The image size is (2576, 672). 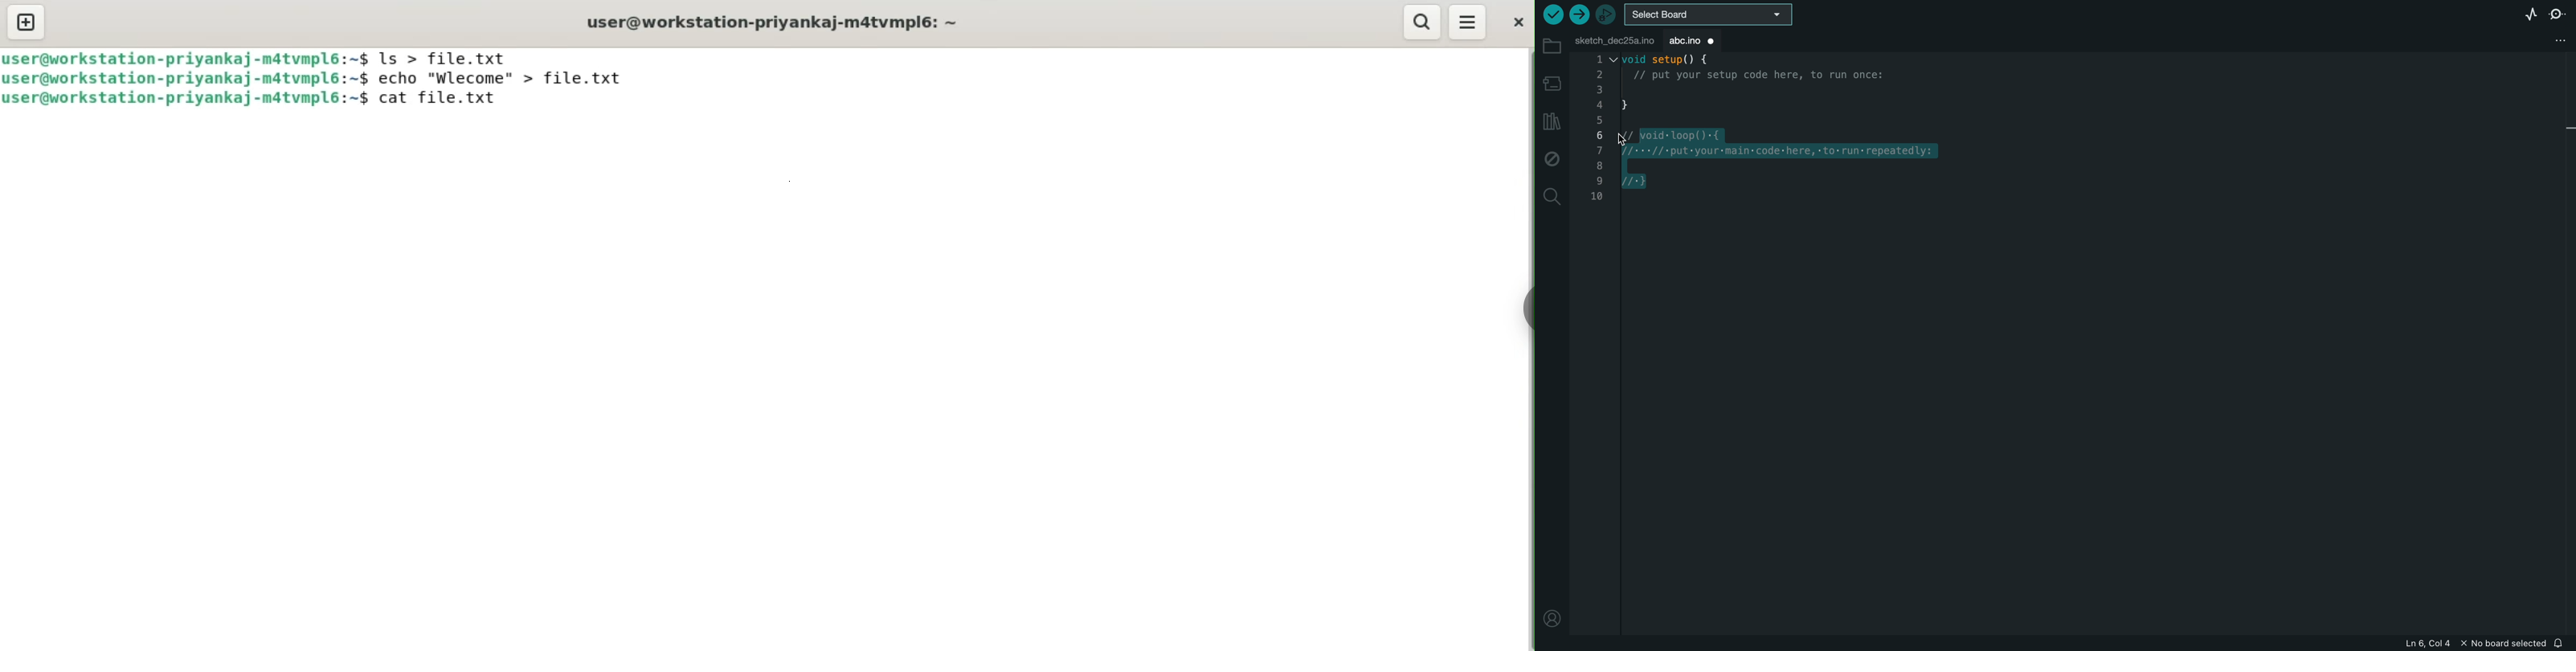 What do you see at coordinates (1551, 197) in the screenshot?
I see `search` at bounding box center [1551, 197].